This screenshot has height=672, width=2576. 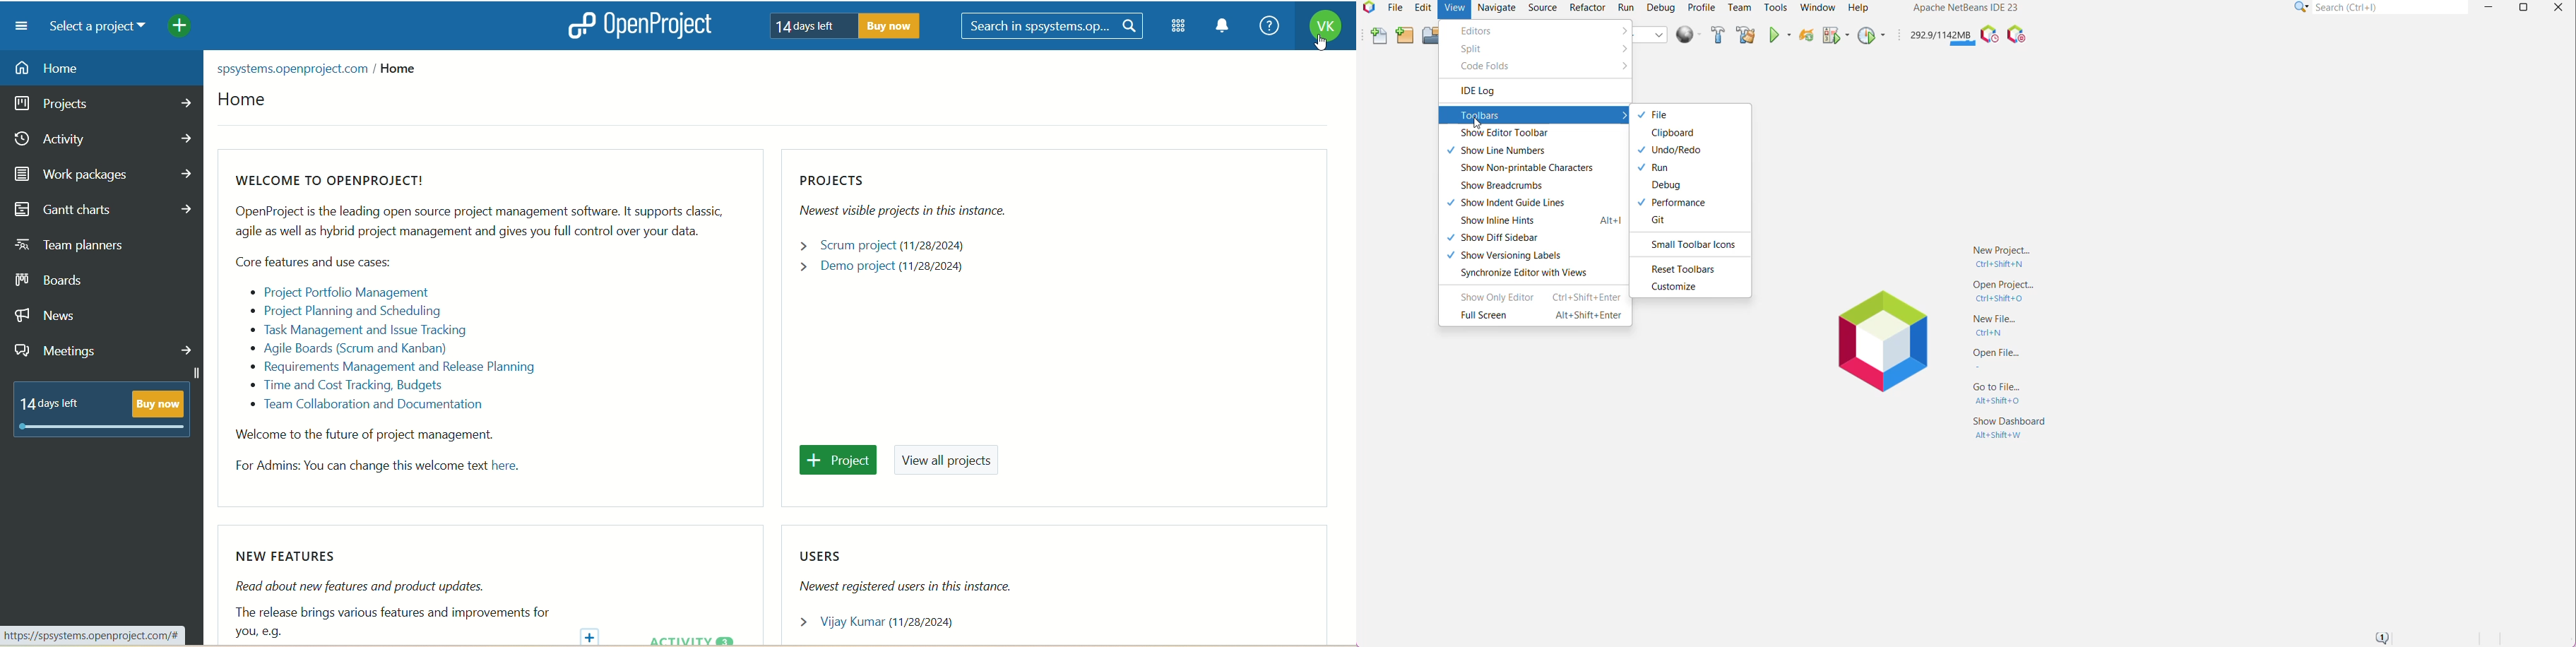 What do you see at coordinates (886, 624) in the screenshot?
I see `user` at bounding box center [886, 624].